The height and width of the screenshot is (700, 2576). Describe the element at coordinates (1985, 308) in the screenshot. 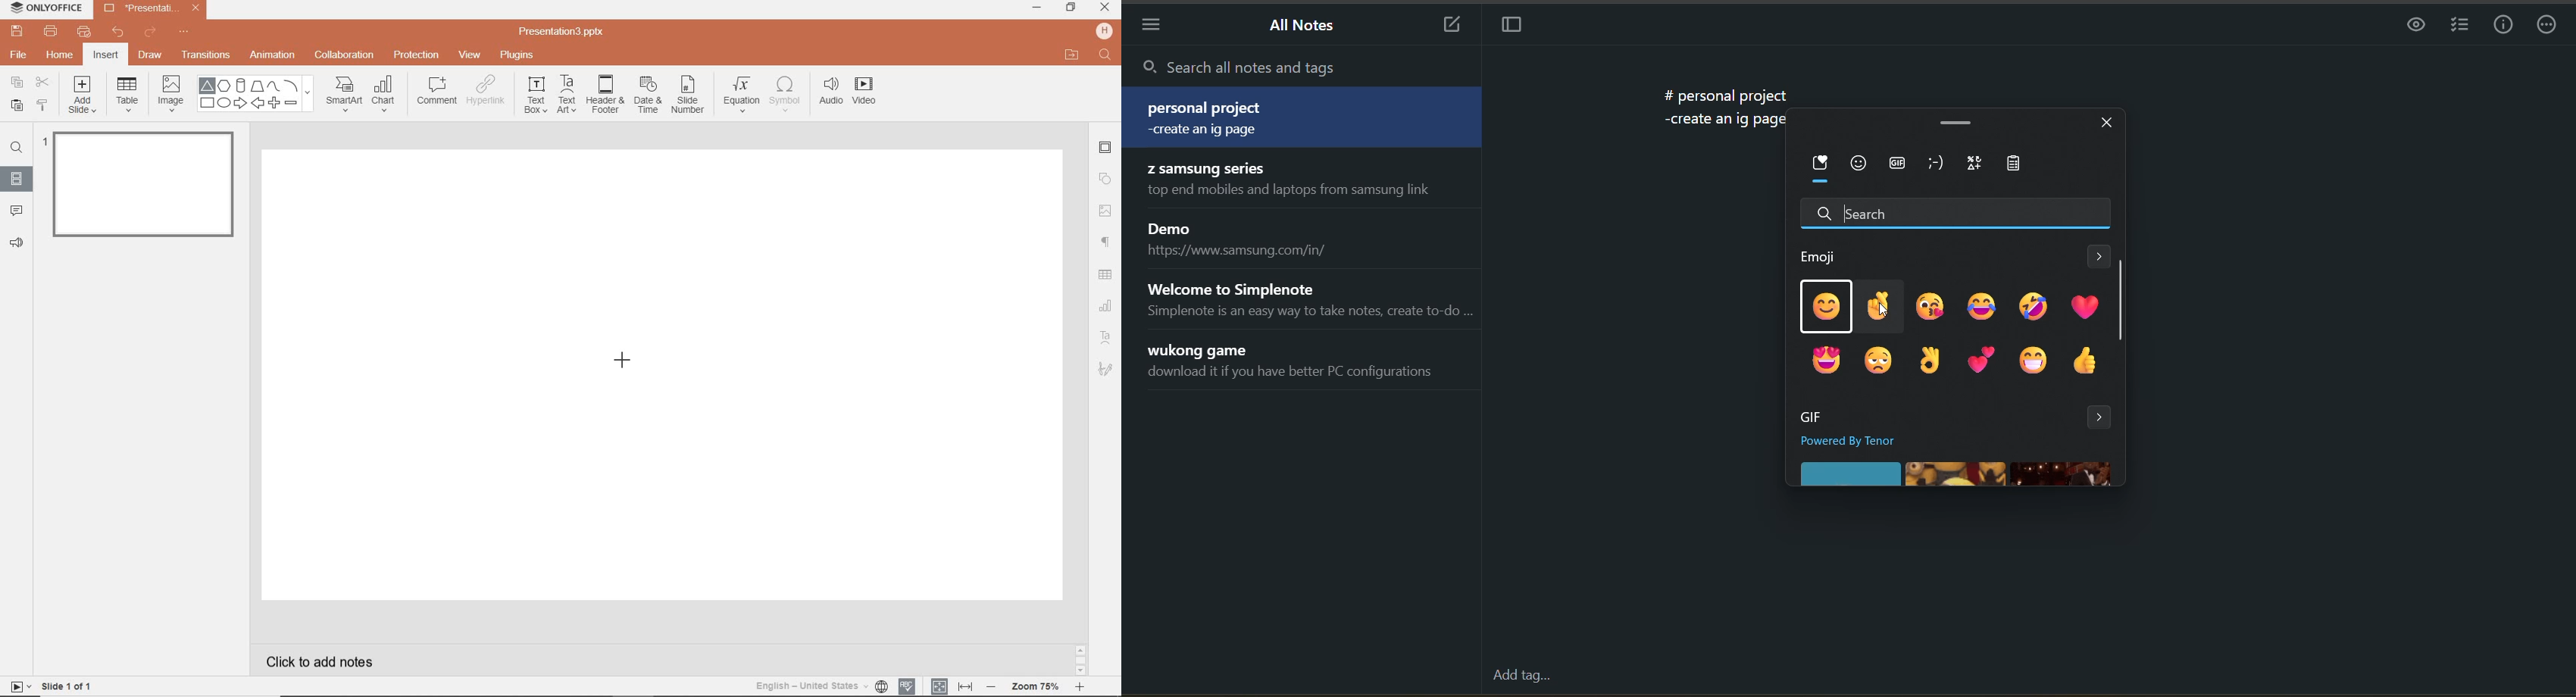

I see `emoji 4` at that location.